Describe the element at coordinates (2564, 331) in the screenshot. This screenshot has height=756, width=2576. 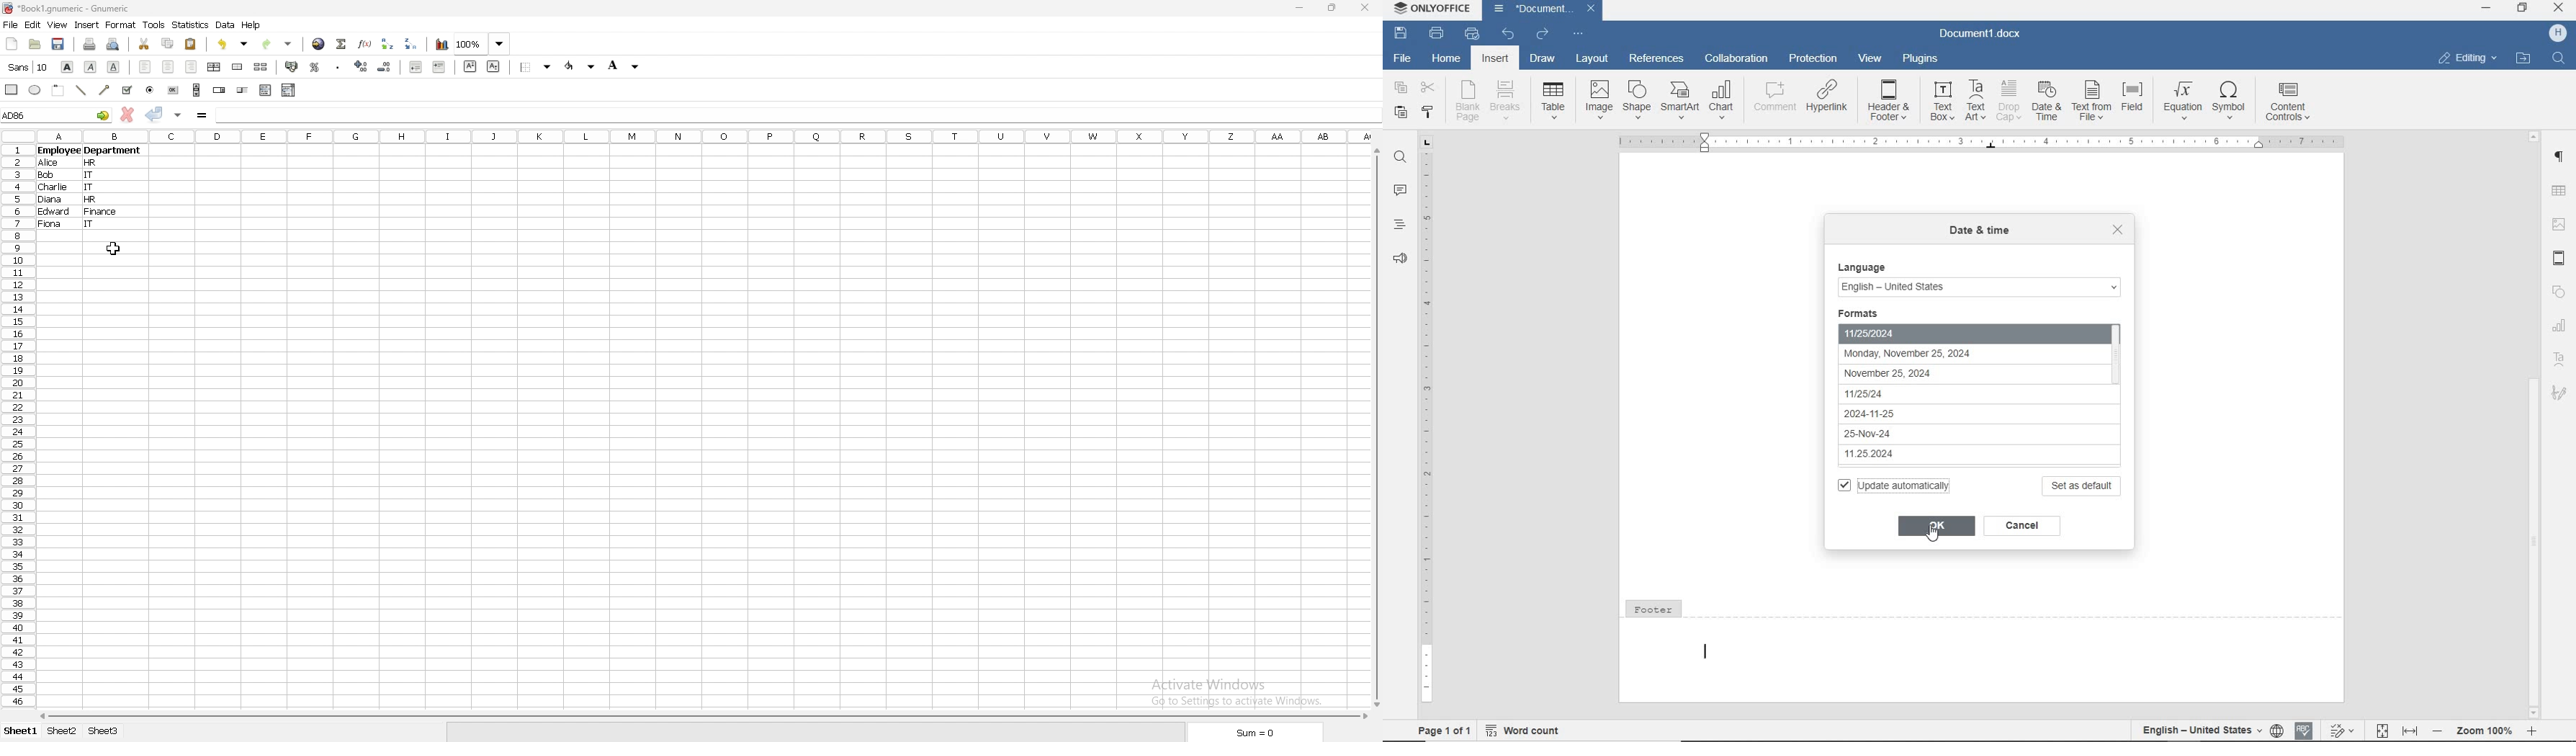
I see `chart` at that location.